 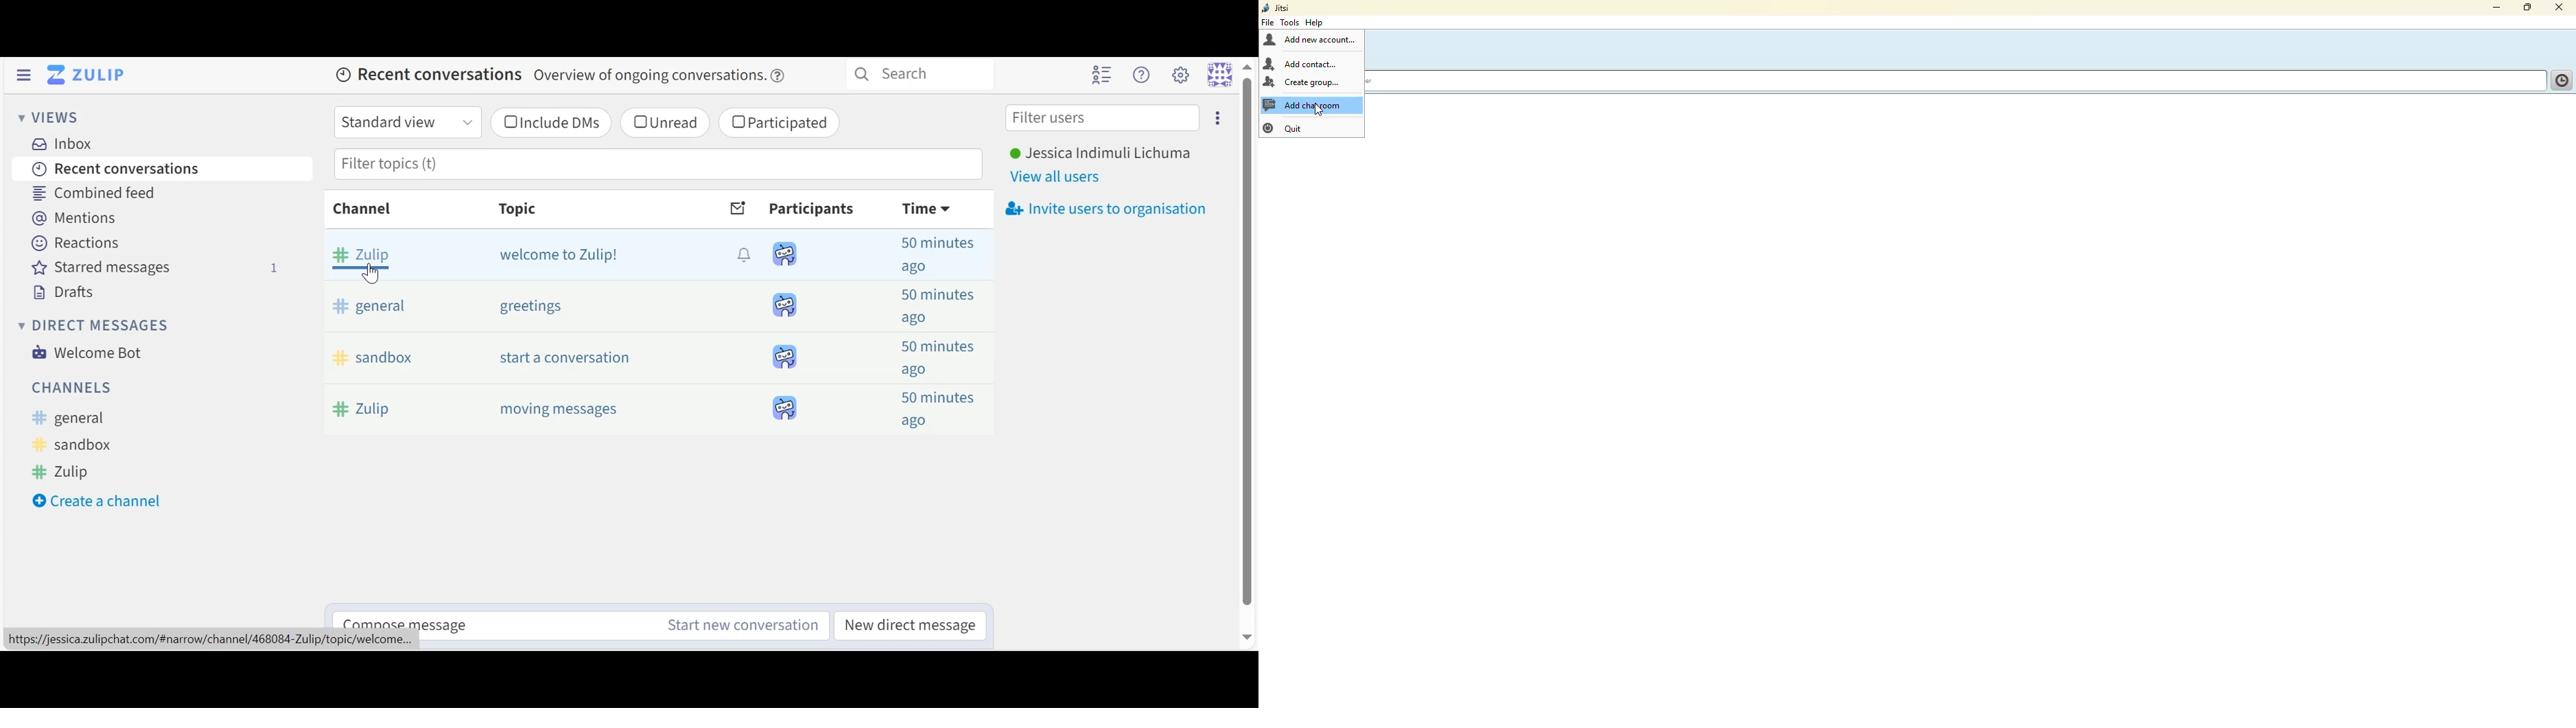 I want to click on (un)select unread, so click(x=666, y=121).